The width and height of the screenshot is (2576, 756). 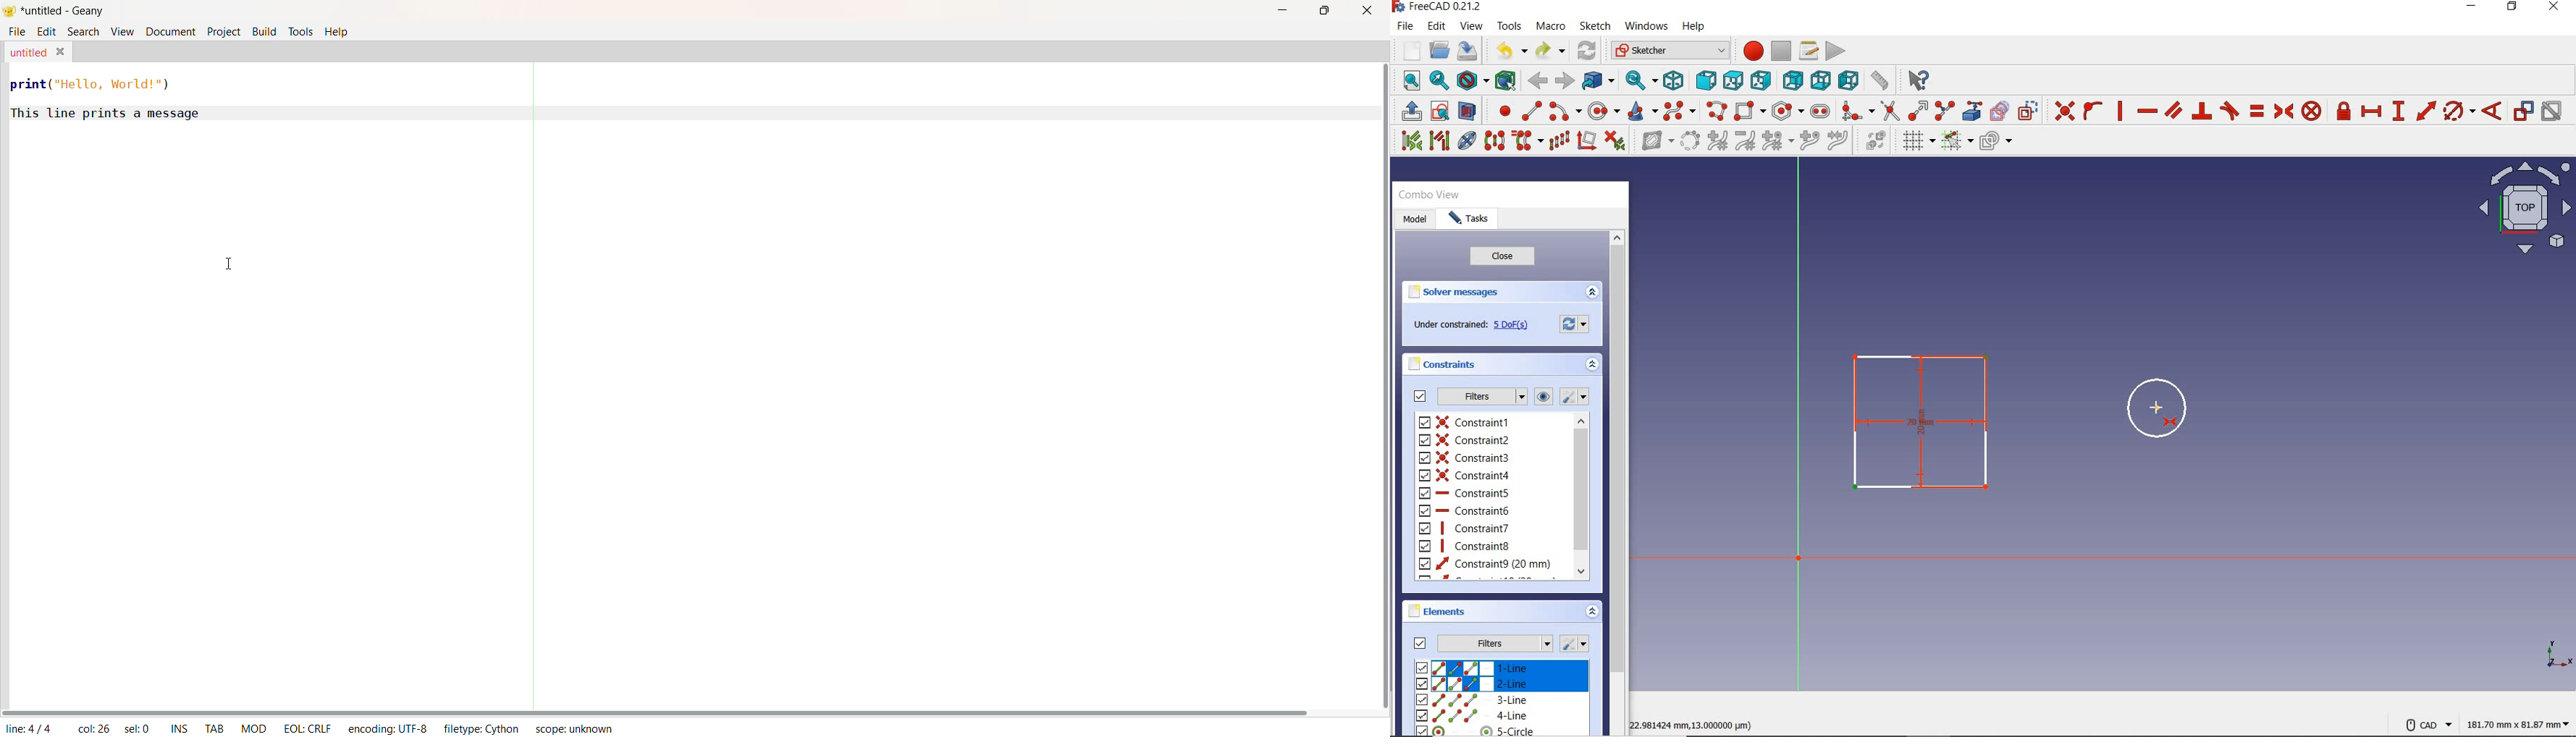 I want to click on settings, so click(x=1576, y=397).